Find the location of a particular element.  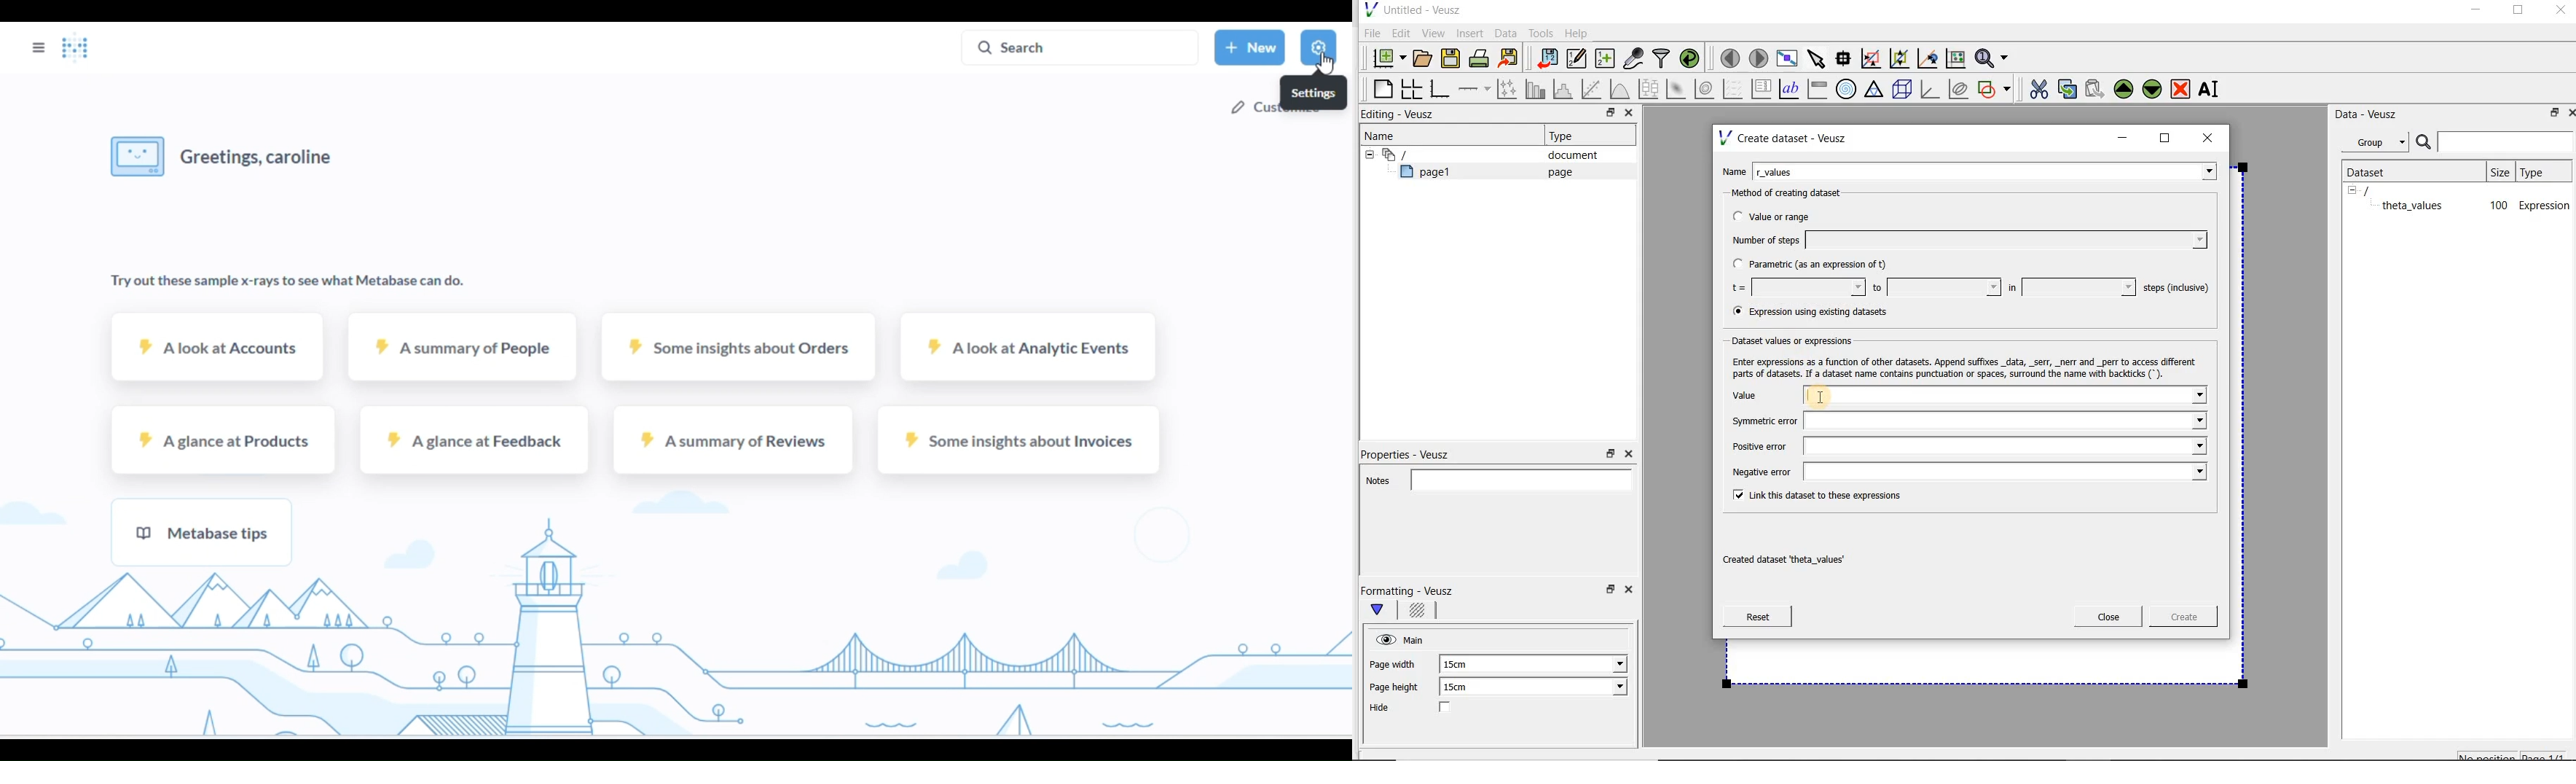

15cm is located at coordinates (1464, 687).